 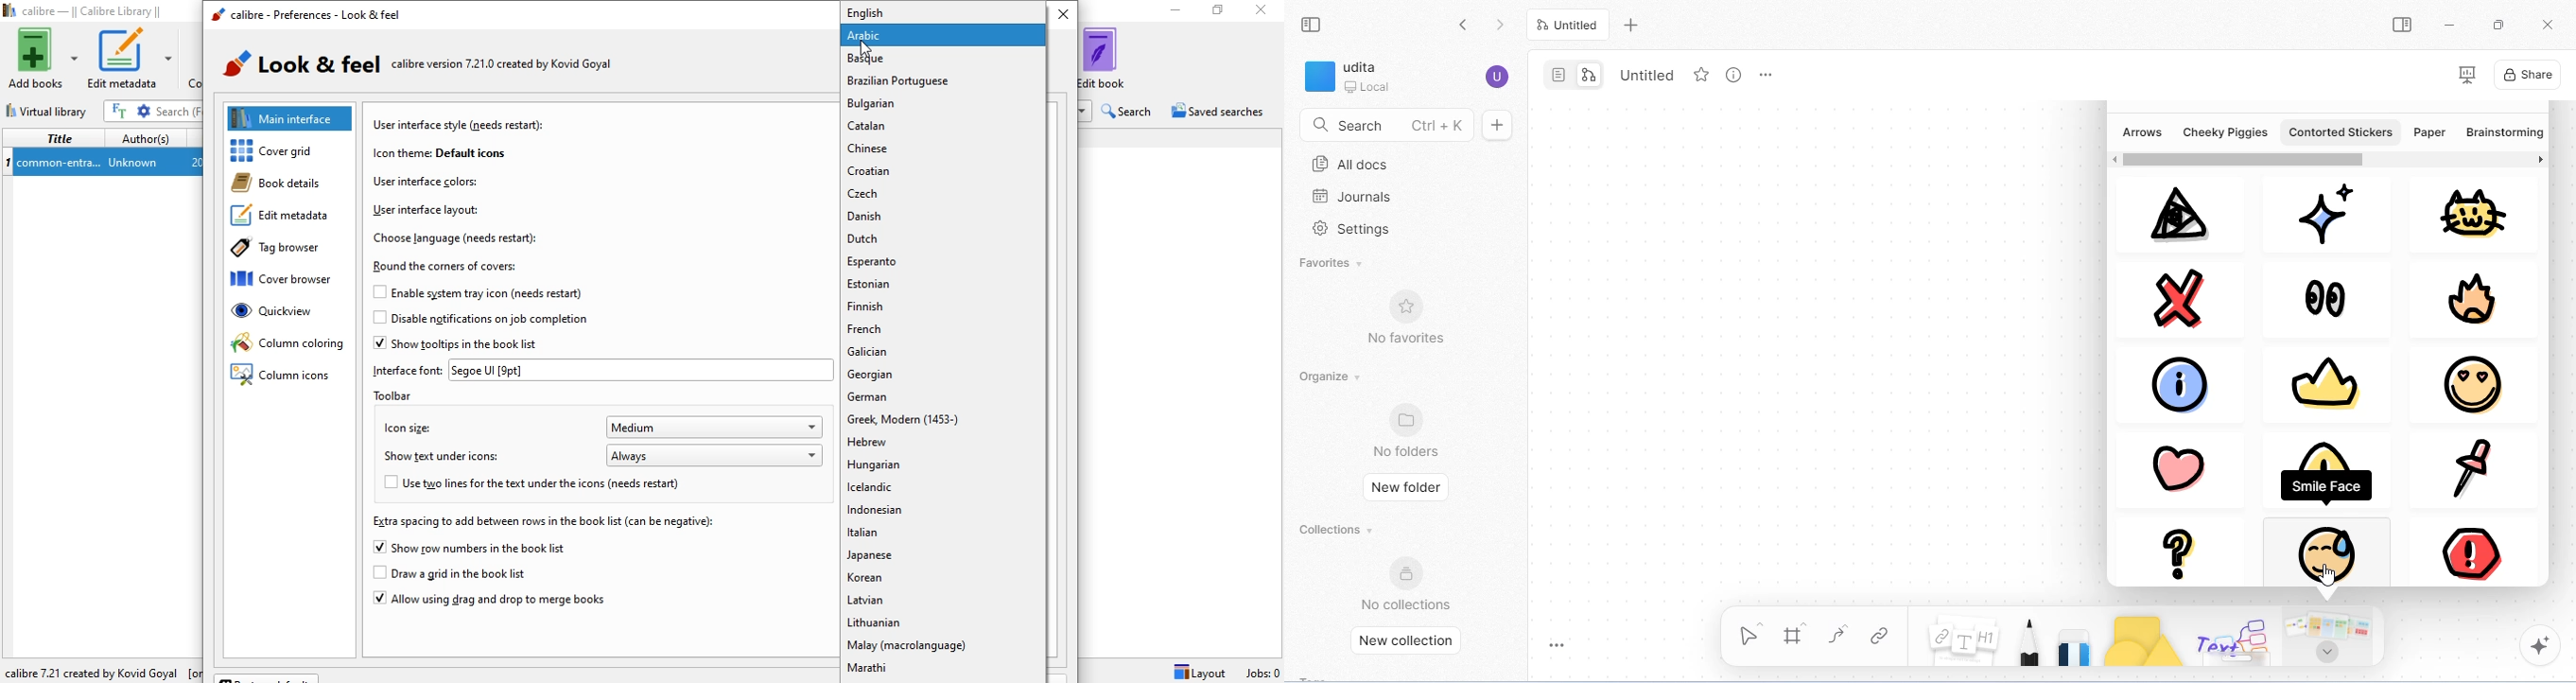 What do you see at coordinates (943, 419) in the screenshot?
I see `greek, modern (1453-)` at bounding box center [943, 419].